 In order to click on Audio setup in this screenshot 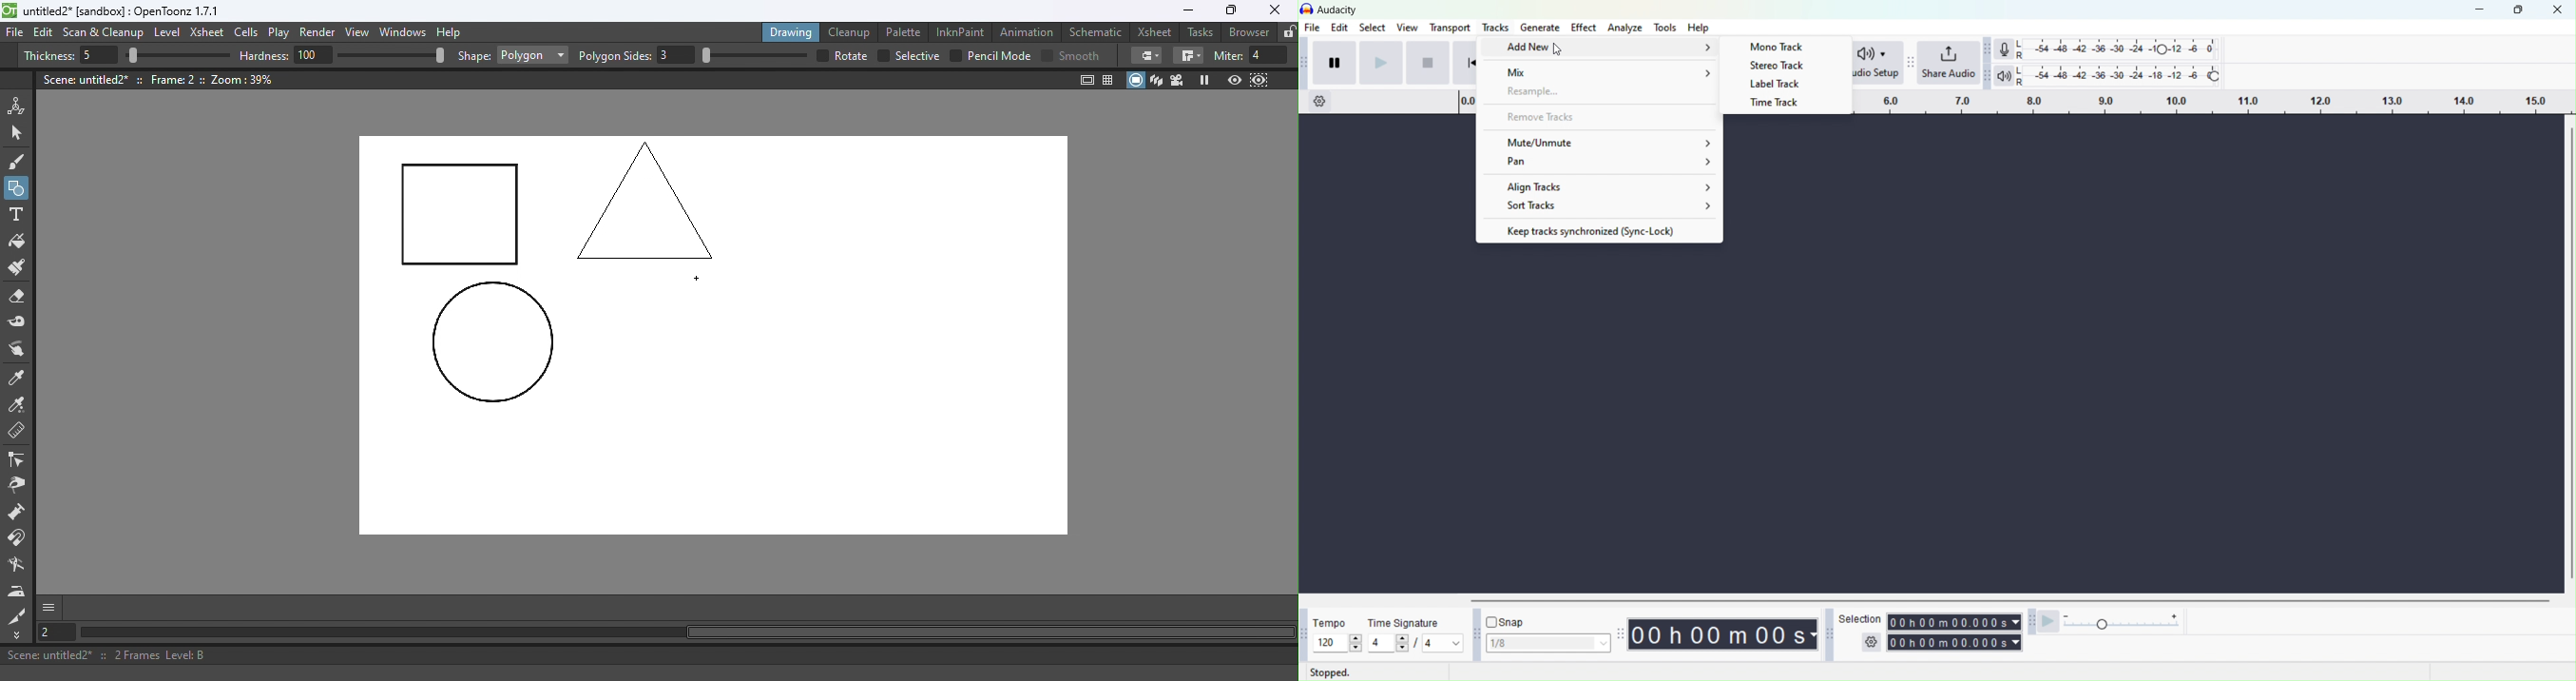, I will do `click(1873, 63)`.